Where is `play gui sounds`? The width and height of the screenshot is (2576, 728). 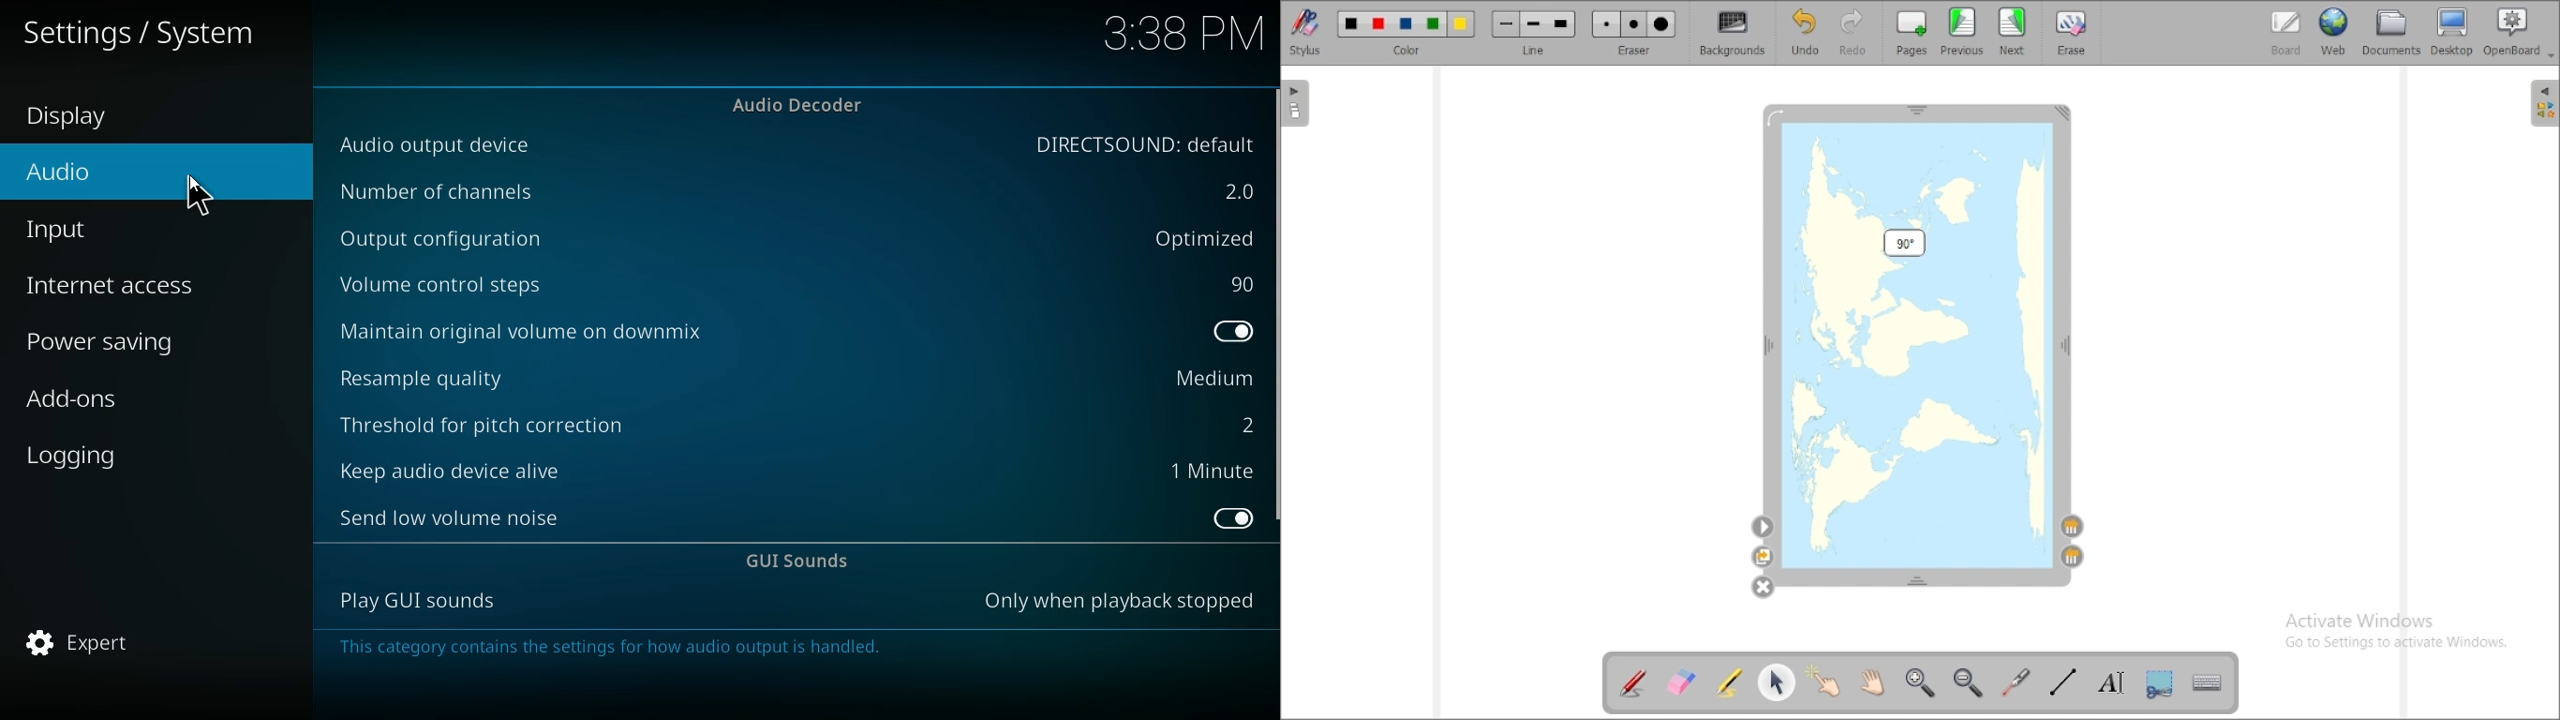 play gui sounds is located at coordinates (412, 601).